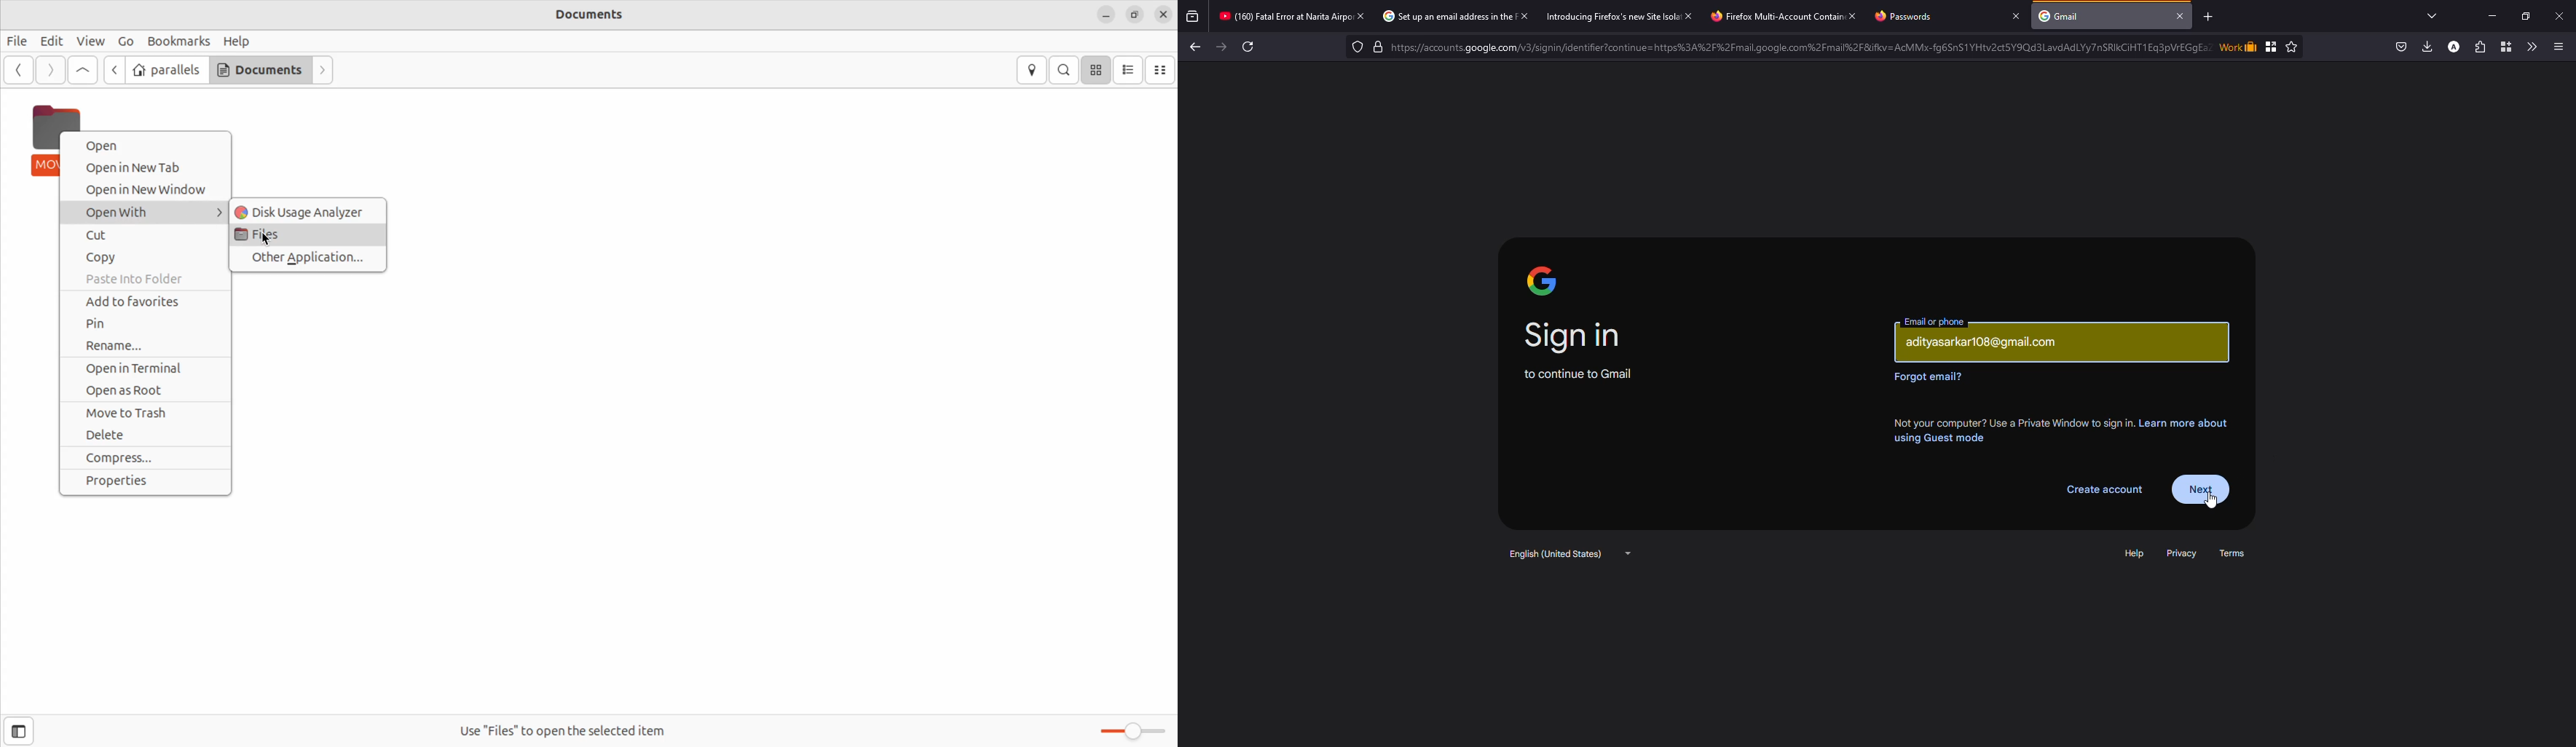 This screenshot has height=756, width=2576. Describe the element at coordinates (2238, 553) in the screenshot. I see `terms` at that location.